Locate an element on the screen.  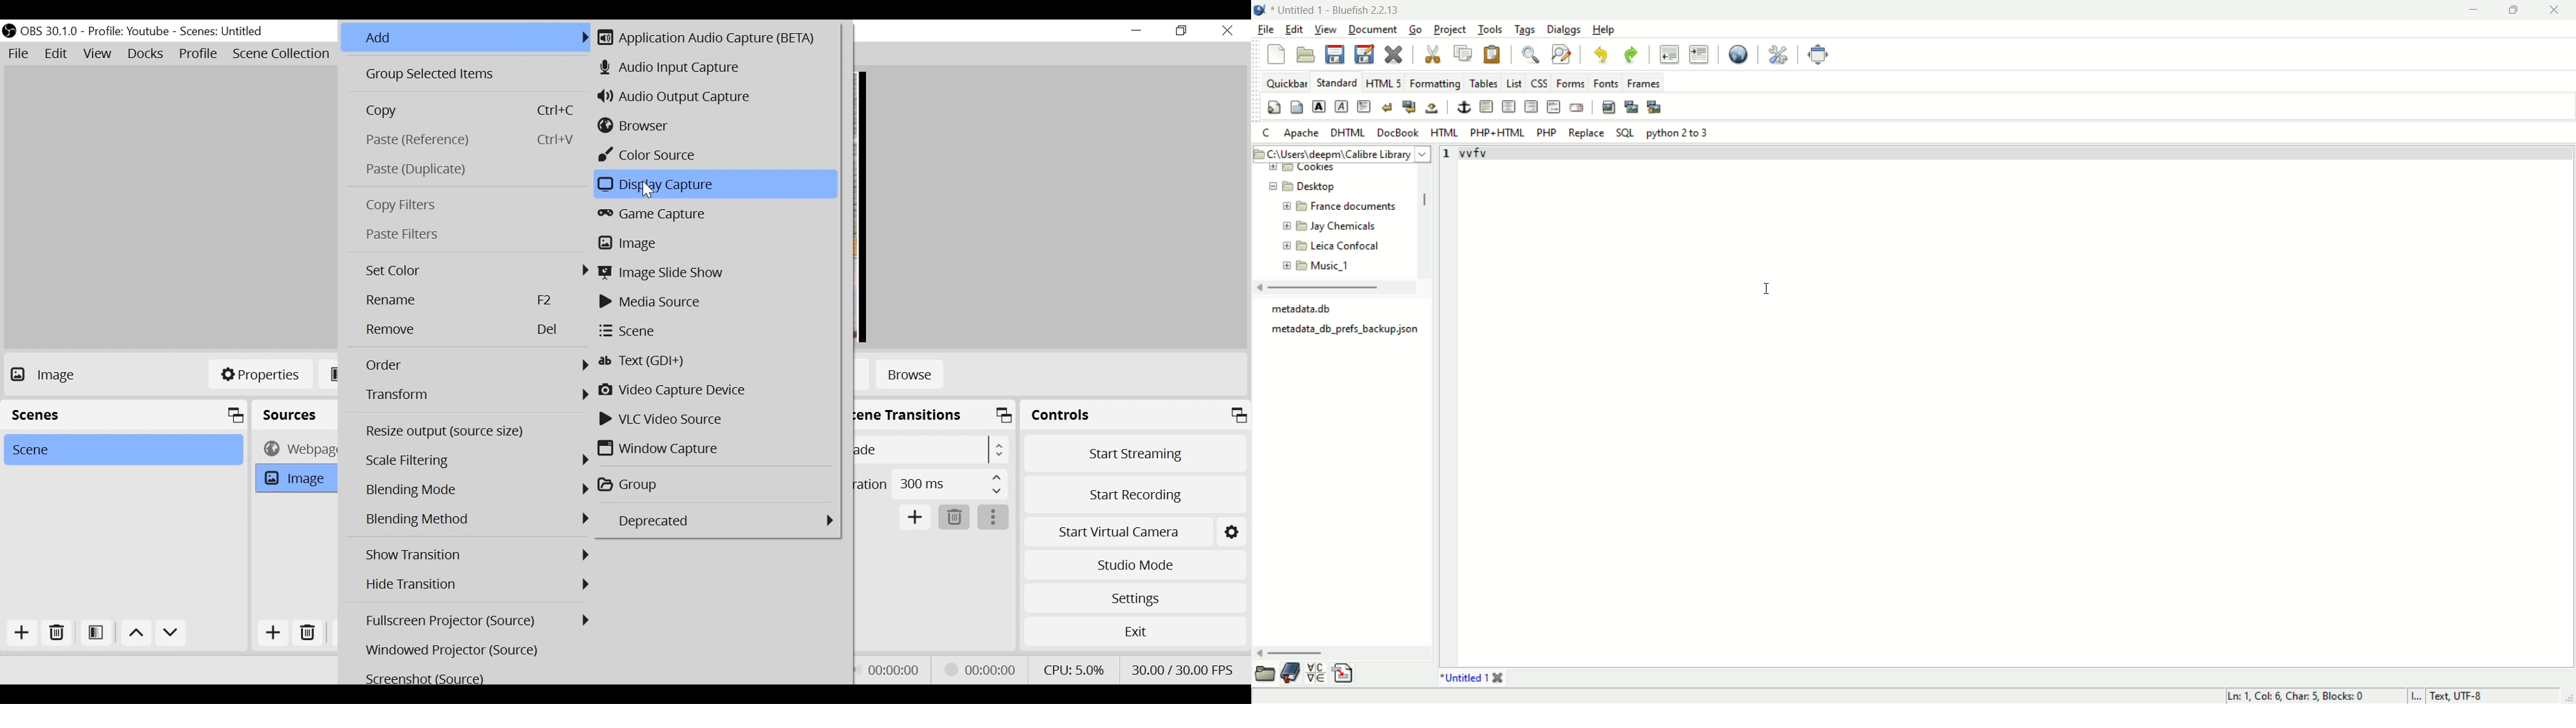
Start Streaming is located at coordinates (1135, 454).